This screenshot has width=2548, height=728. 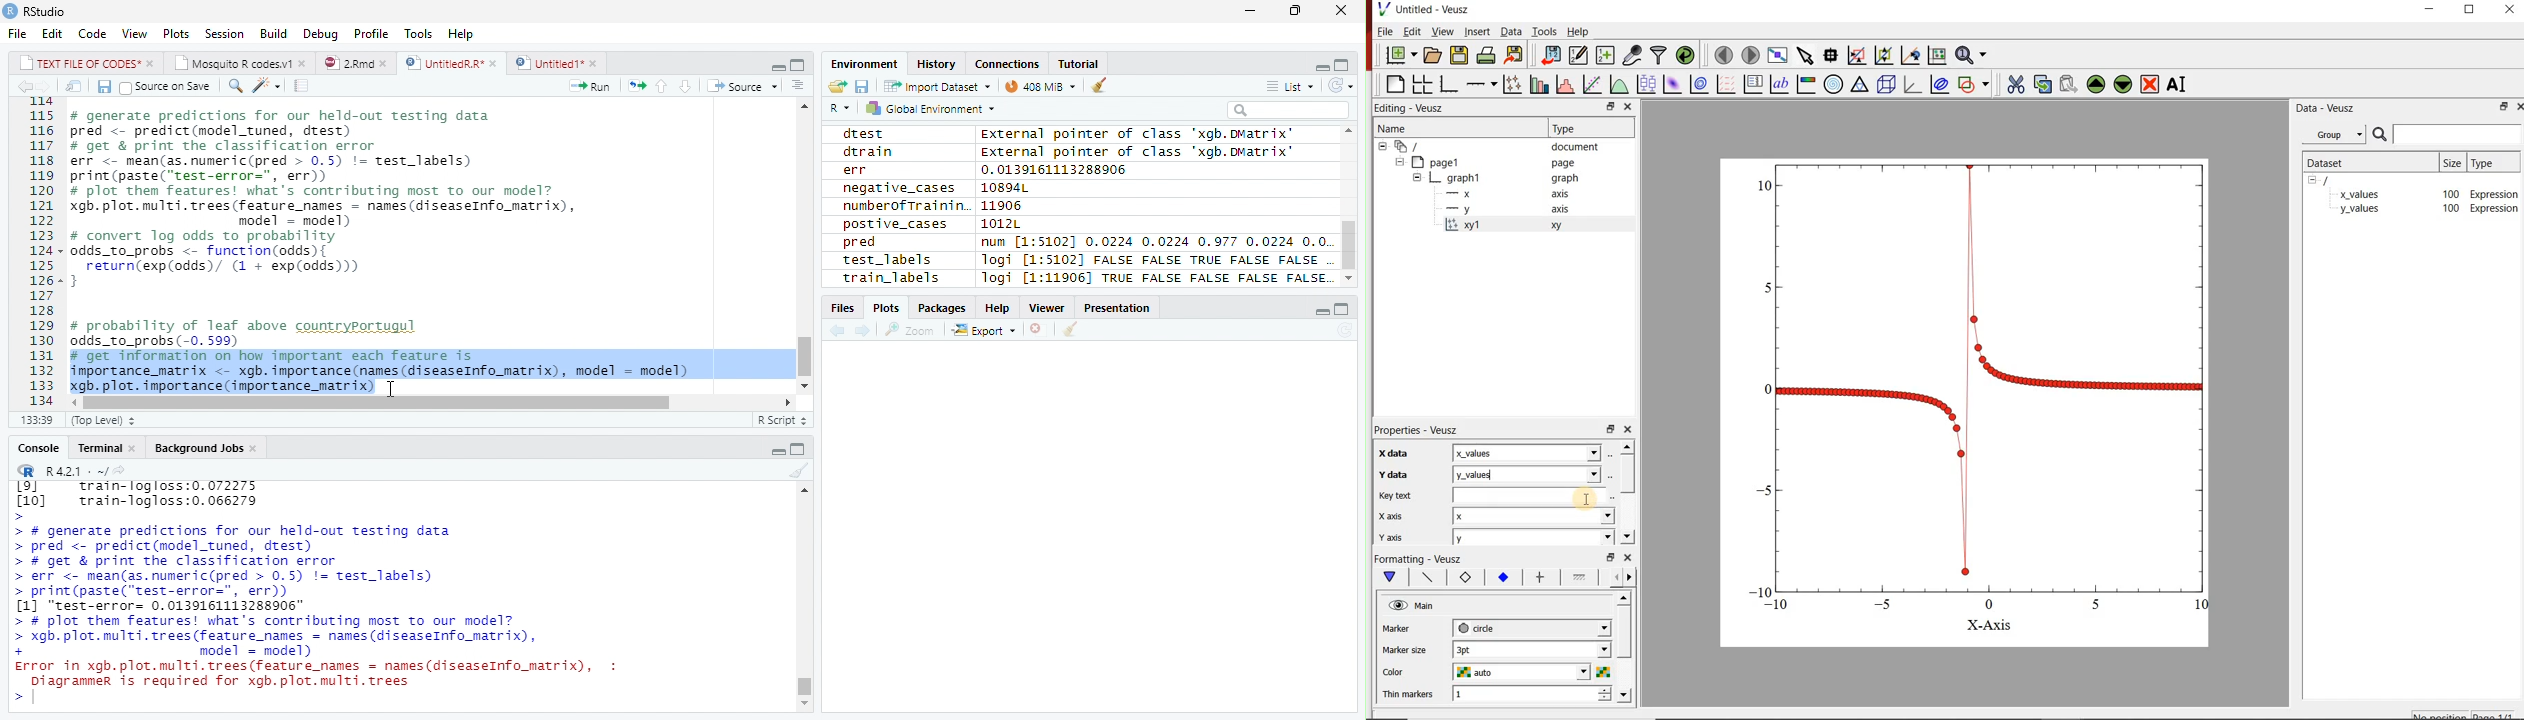 What do you see at coordinates (889, 279) in the screenshot?
I see `train_labels` at bounding box center [889, 279].